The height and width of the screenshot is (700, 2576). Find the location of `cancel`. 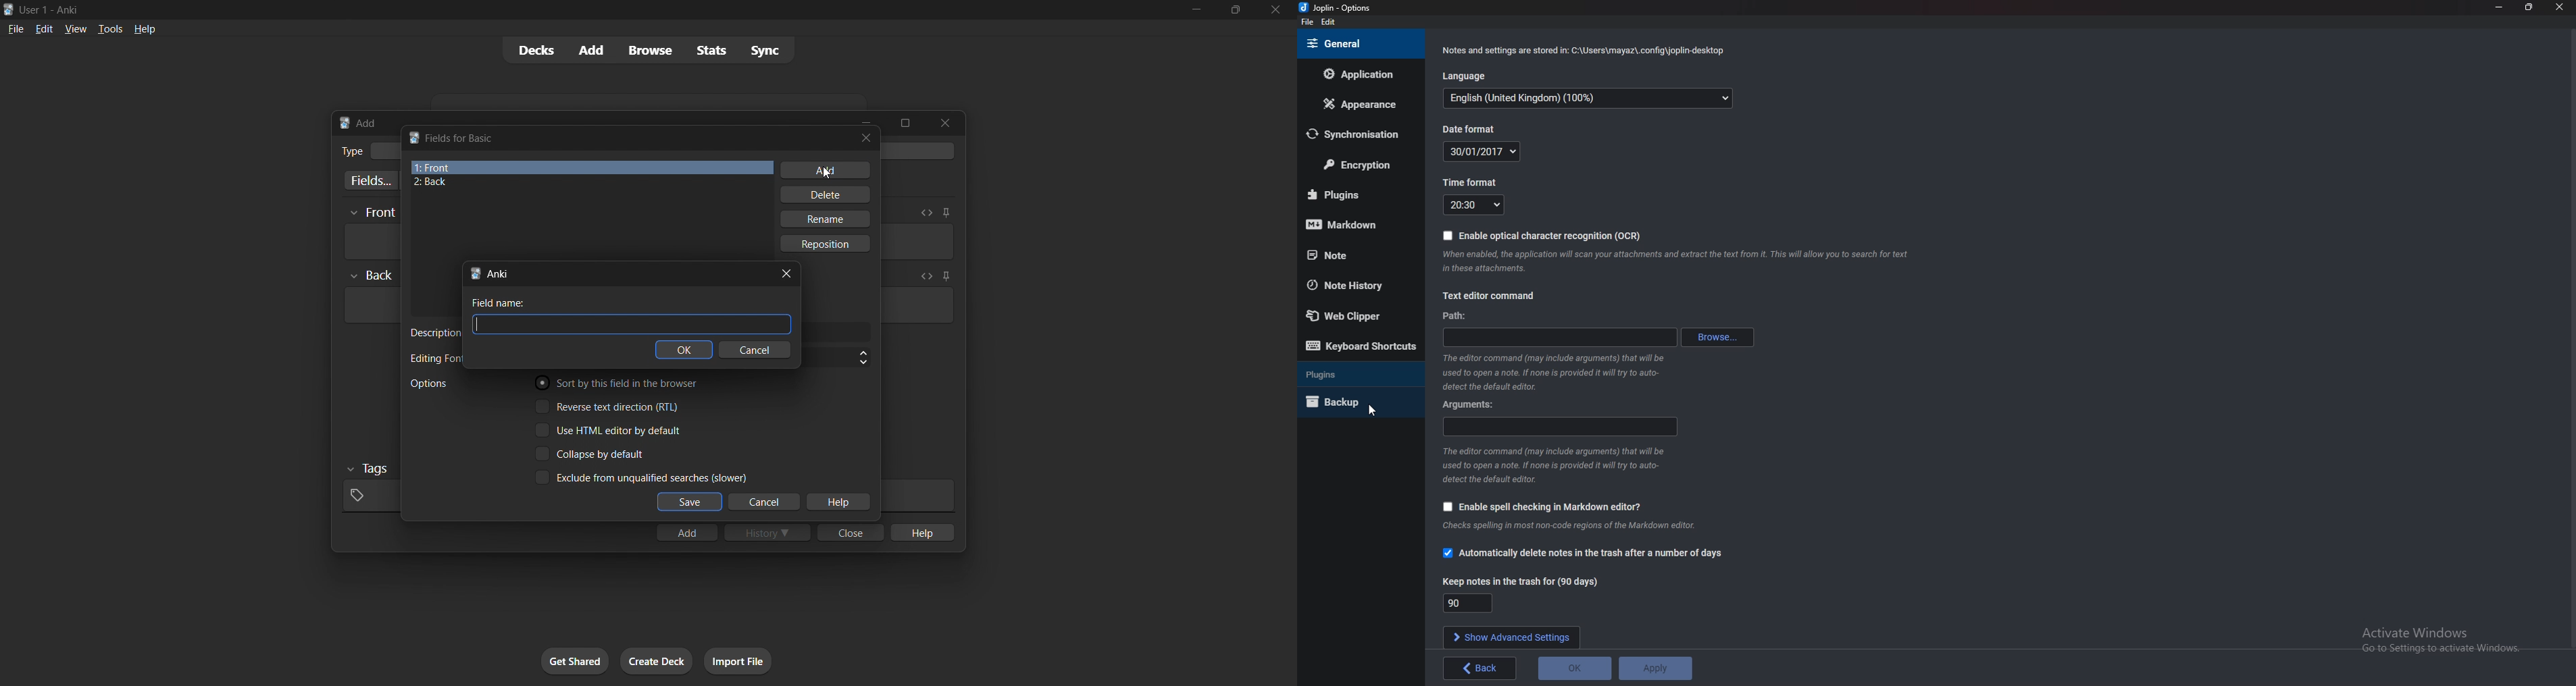

cancel is located at coordinates (765, 502).